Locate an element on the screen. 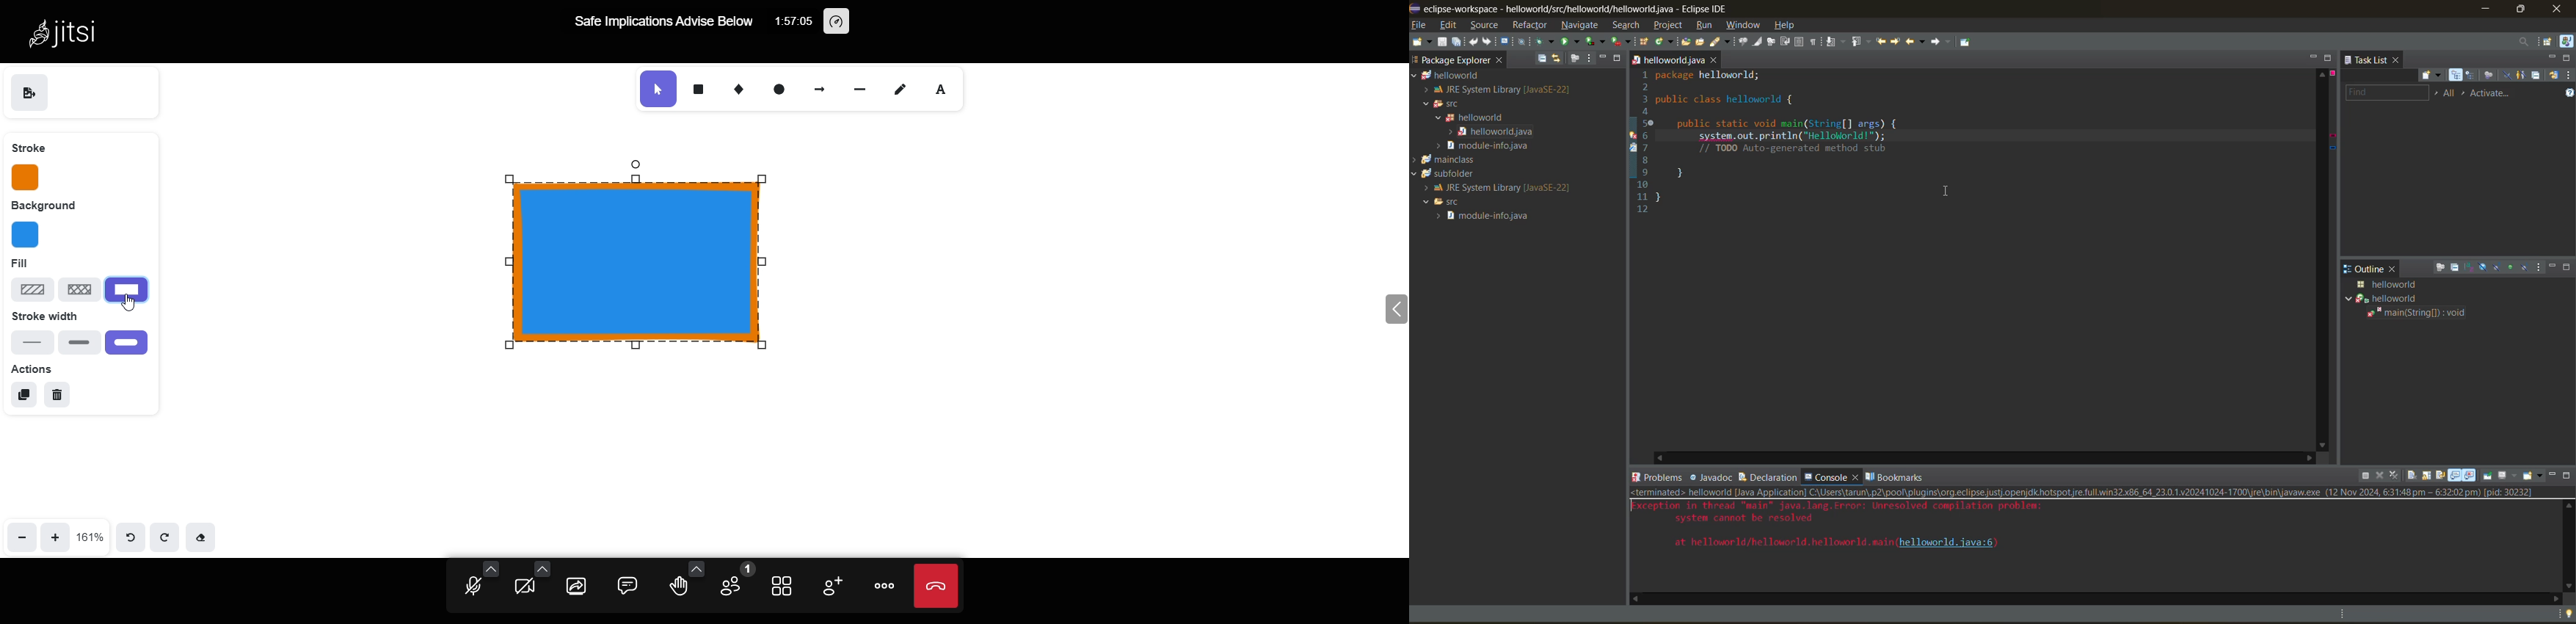 The width and height of the screenshot is (2576, 644). more reactions is located at coordinates (694, 567).